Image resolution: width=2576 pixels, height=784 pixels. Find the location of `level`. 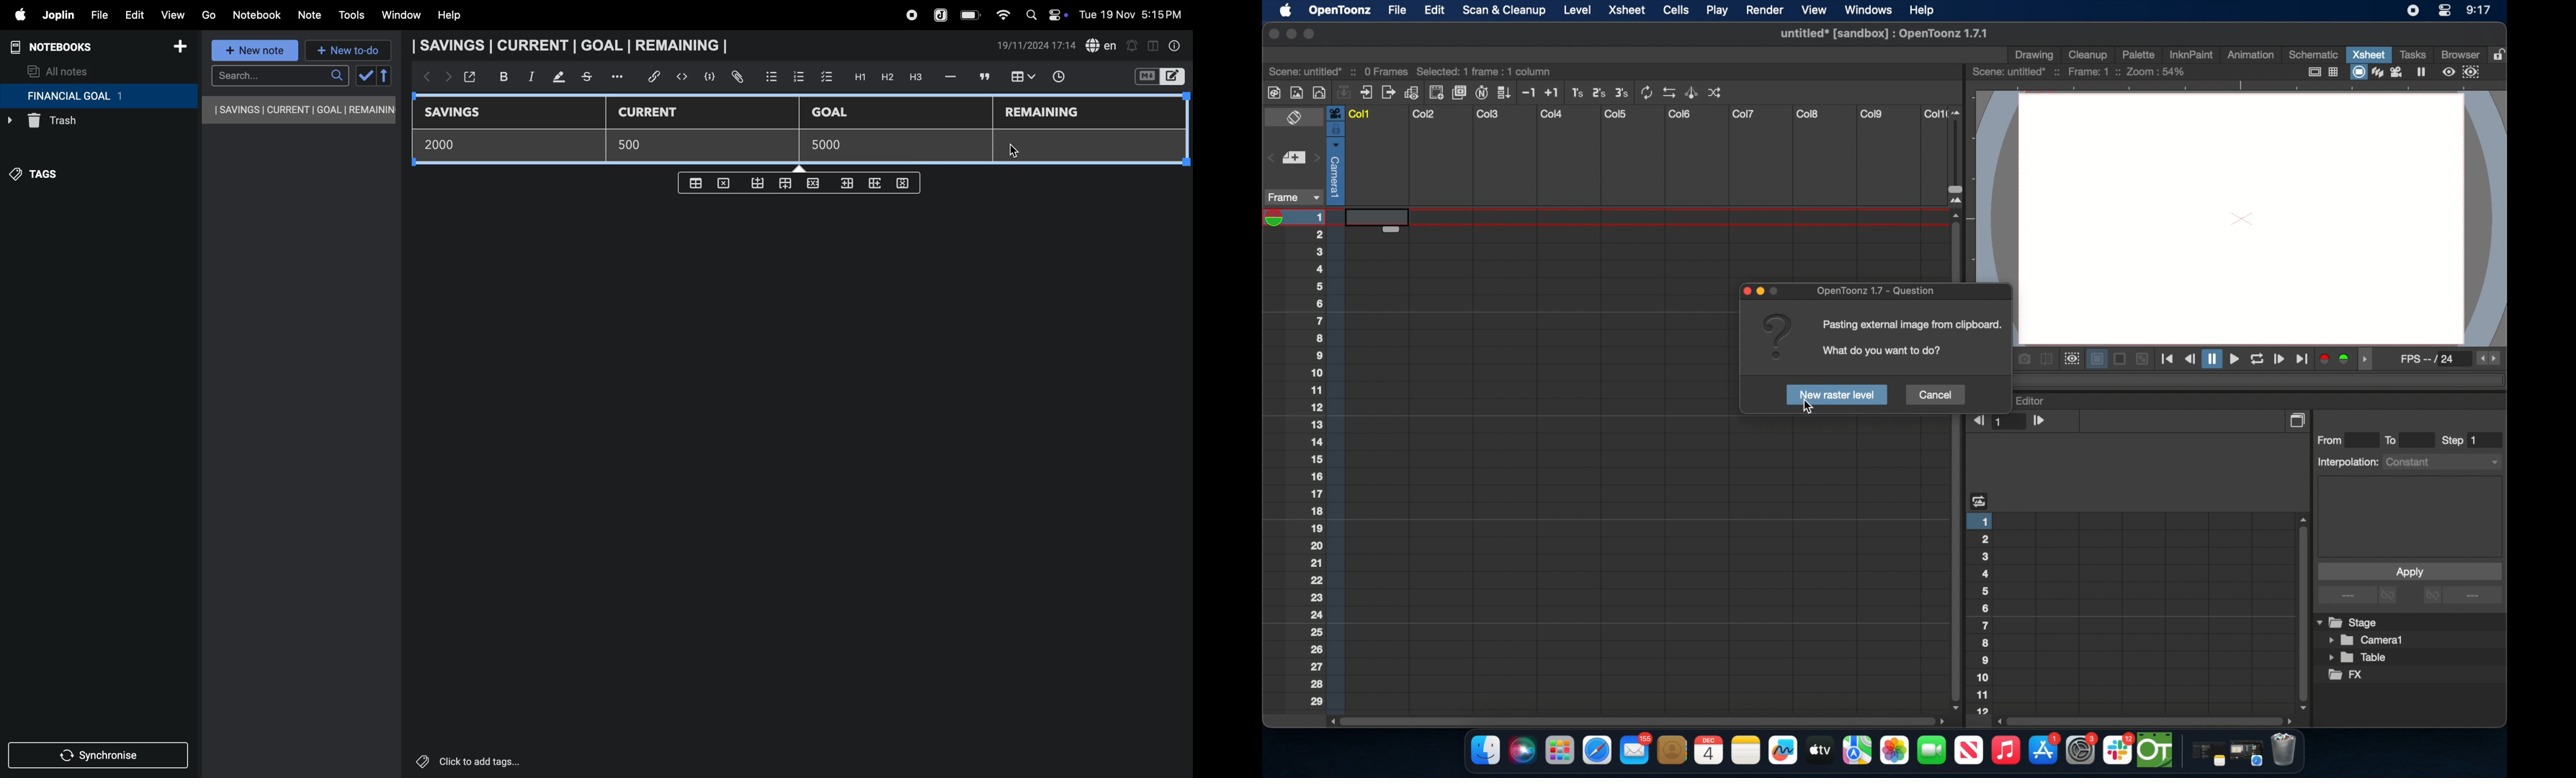

level is located at coordinates (1579, 9).